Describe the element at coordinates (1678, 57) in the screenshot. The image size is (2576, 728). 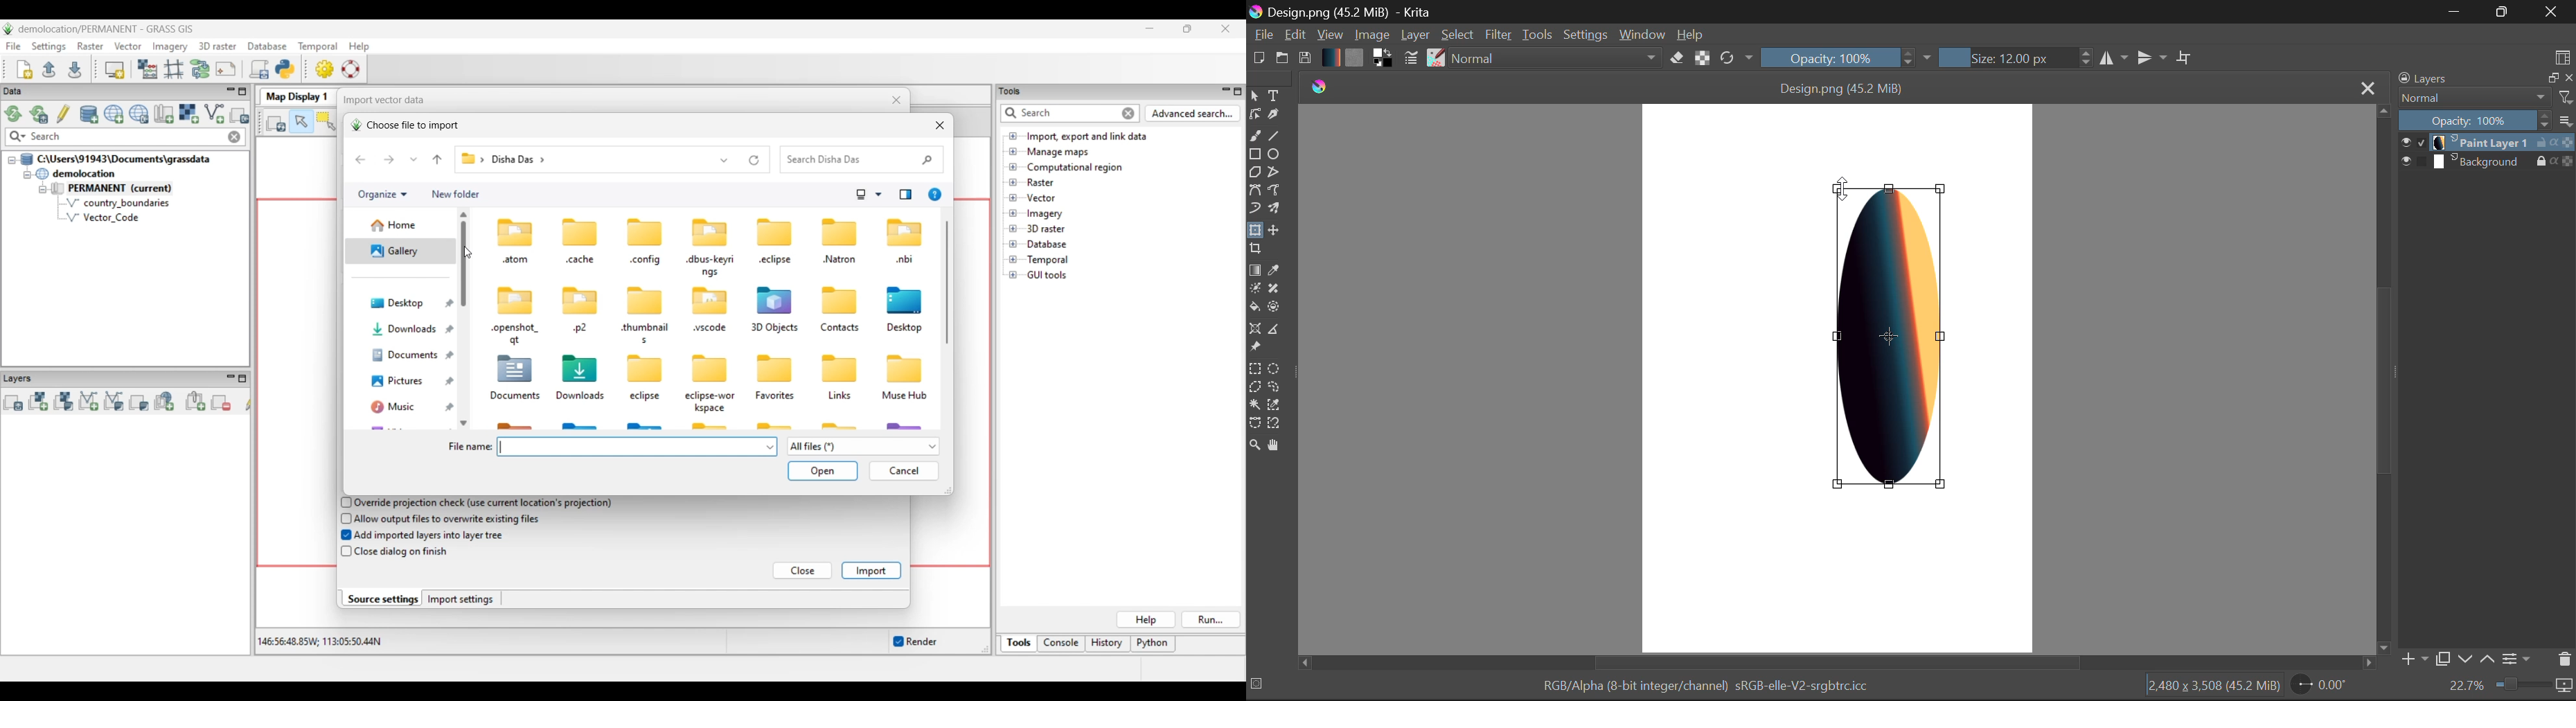
I see `Eraser` at that location.